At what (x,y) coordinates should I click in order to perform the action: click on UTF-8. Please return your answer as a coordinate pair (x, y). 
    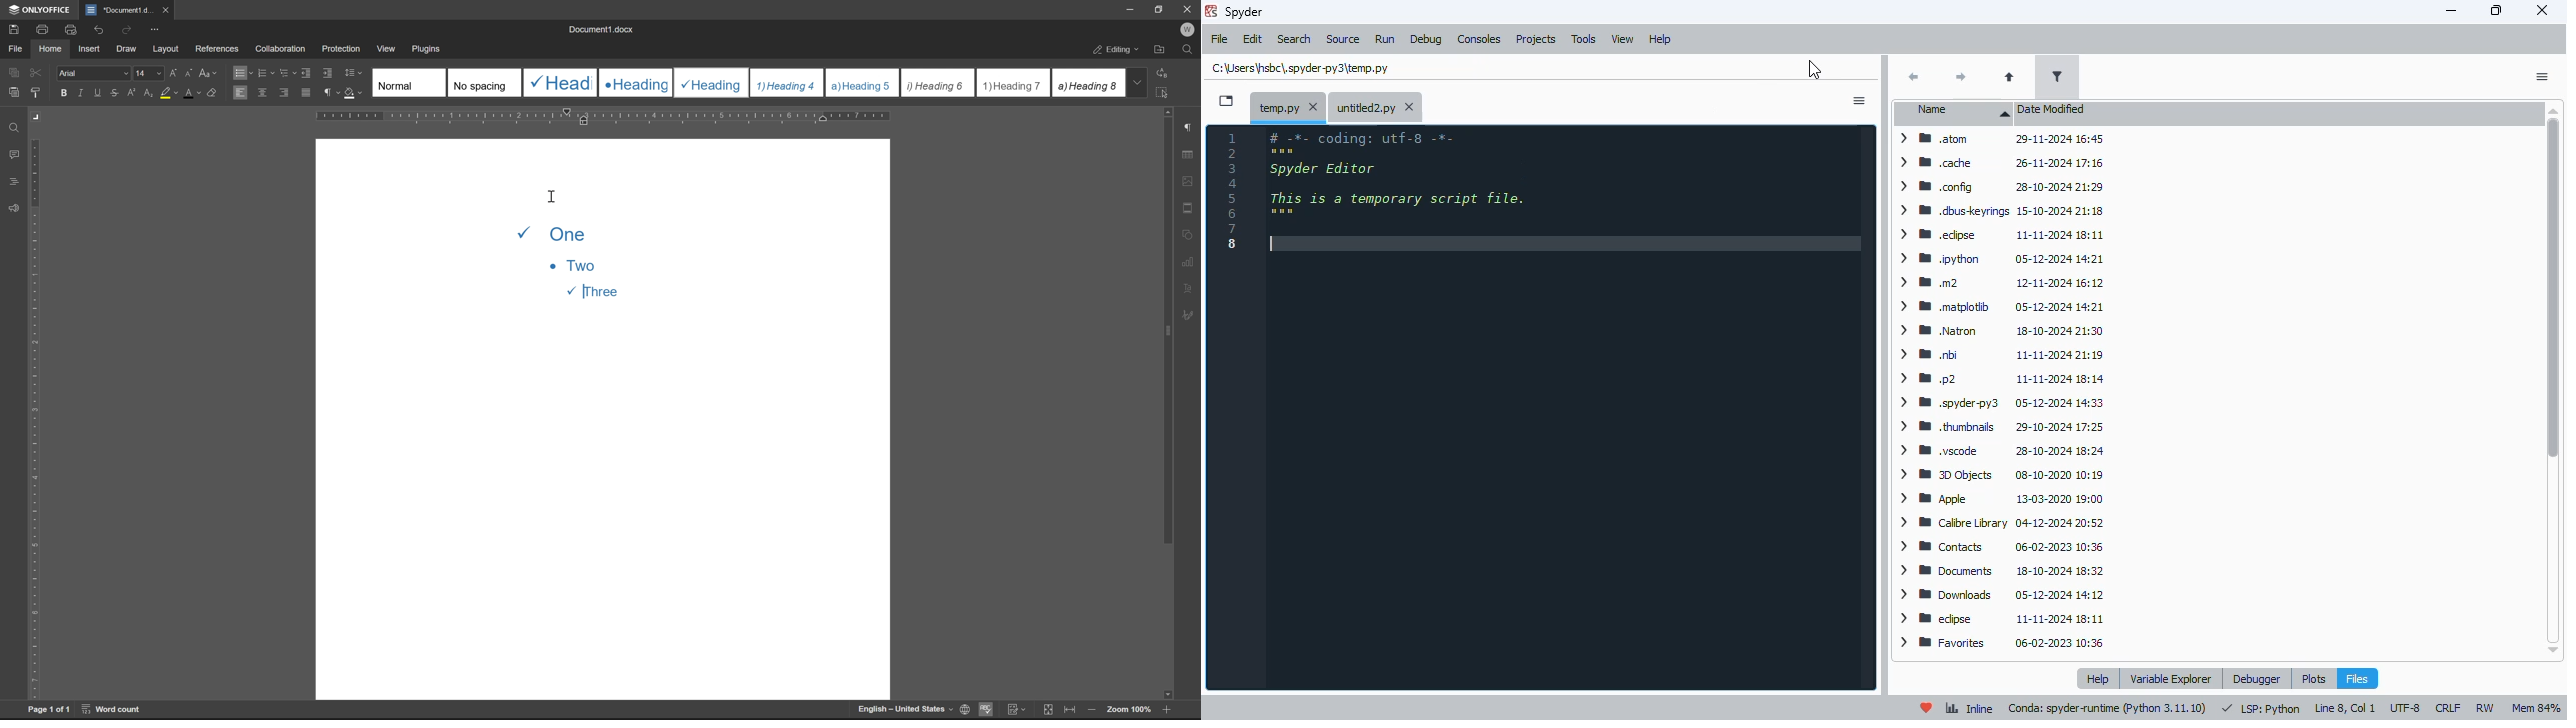
    Looking at the image, I should click on (2406, 709).